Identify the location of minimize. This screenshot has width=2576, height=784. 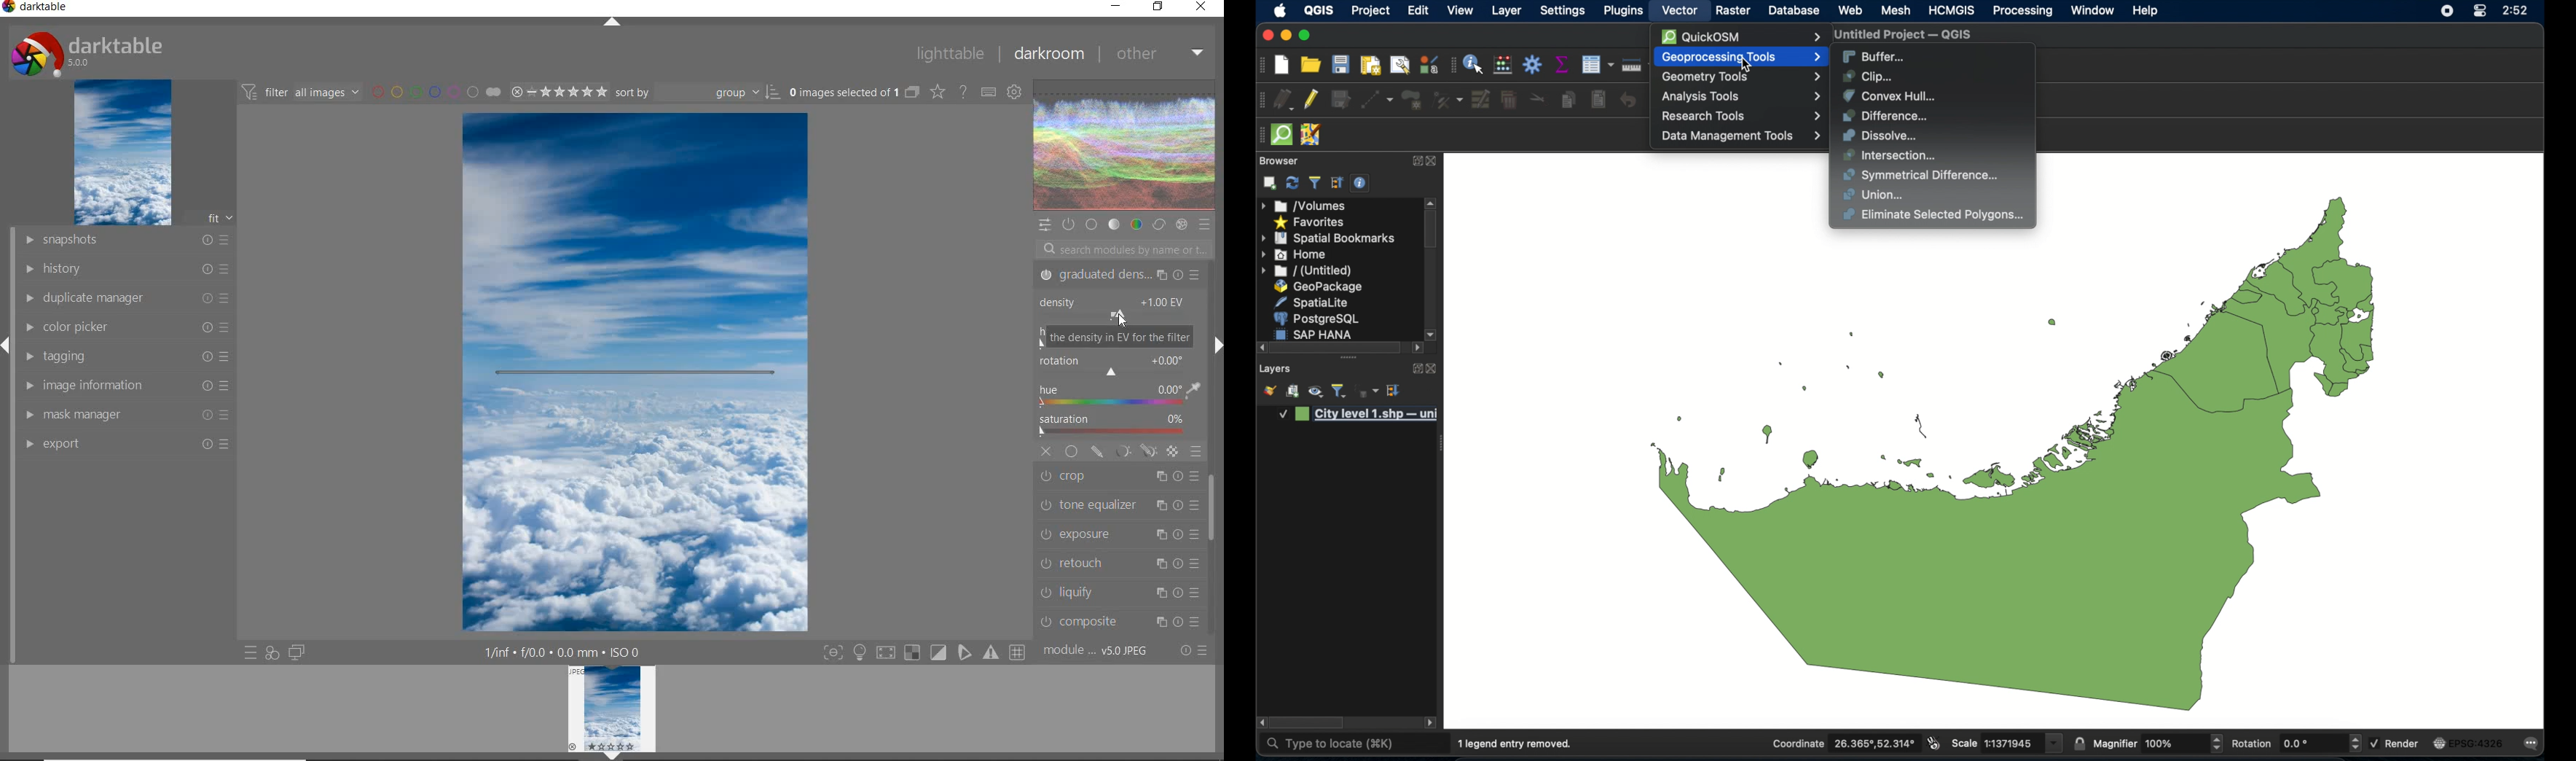
(1284, 36).